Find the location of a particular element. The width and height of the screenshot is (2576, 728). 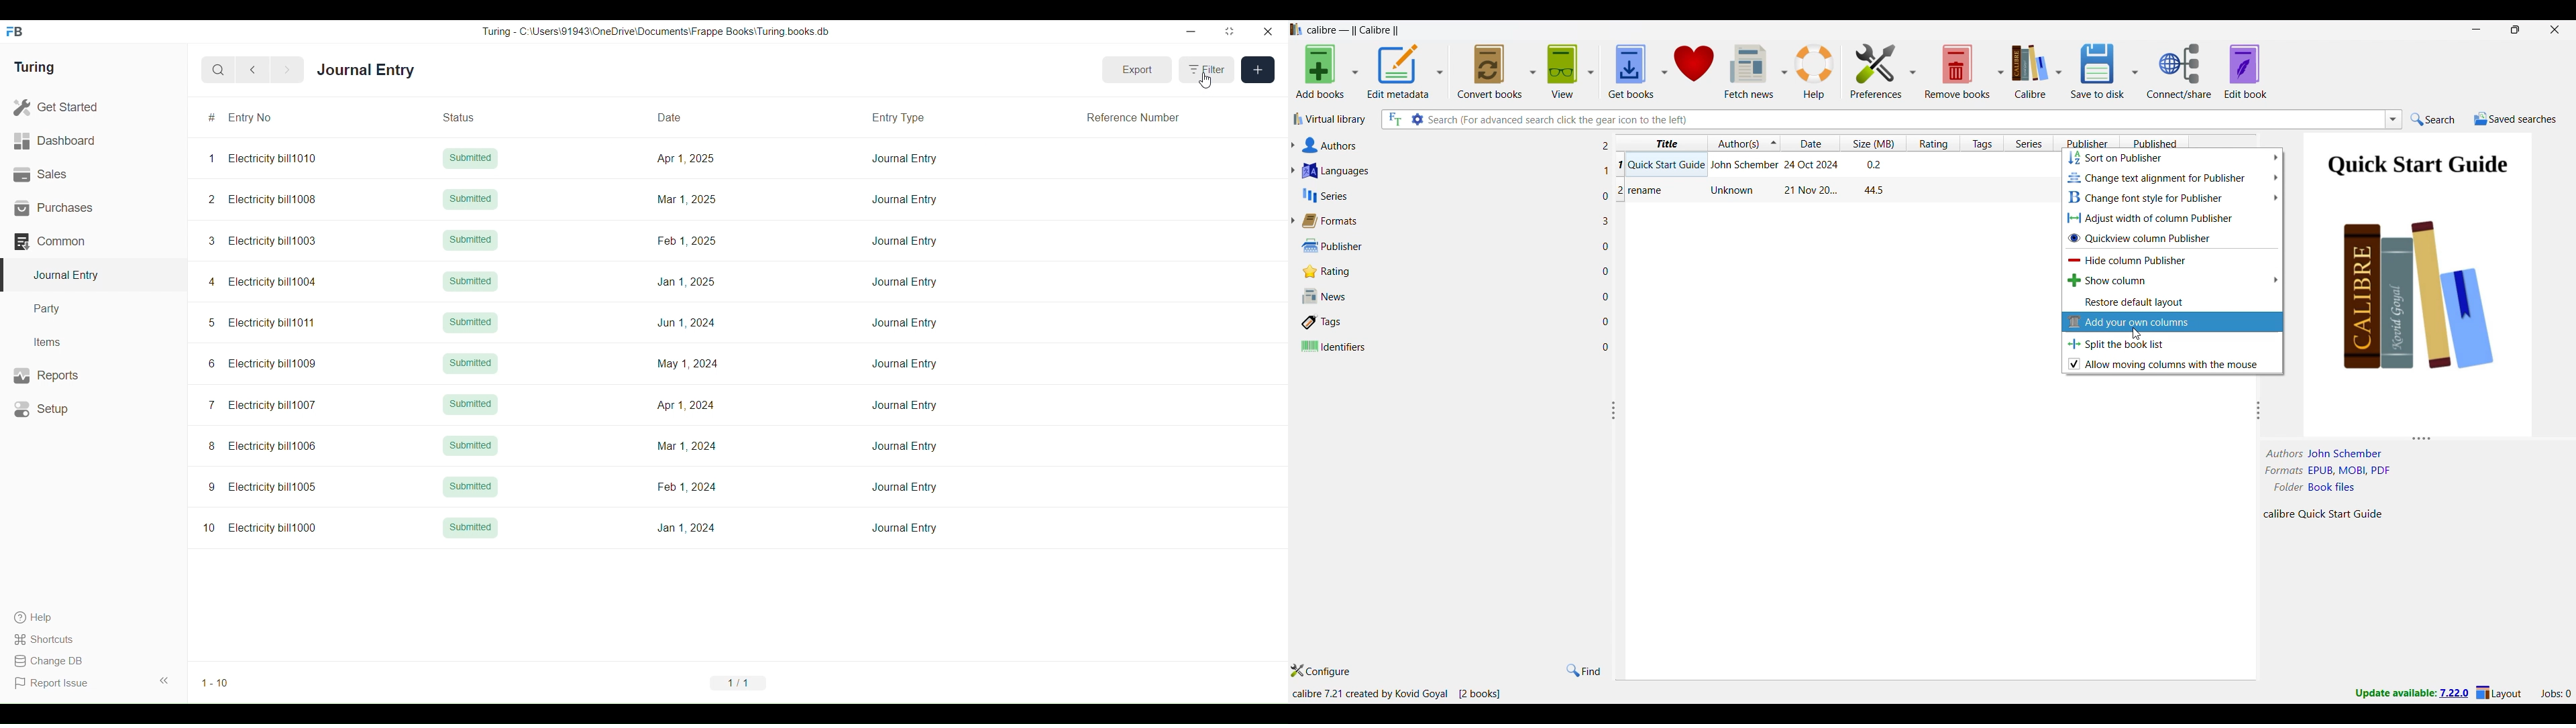

Adjust width of column Publisher is located at coordinates (2172, 218).